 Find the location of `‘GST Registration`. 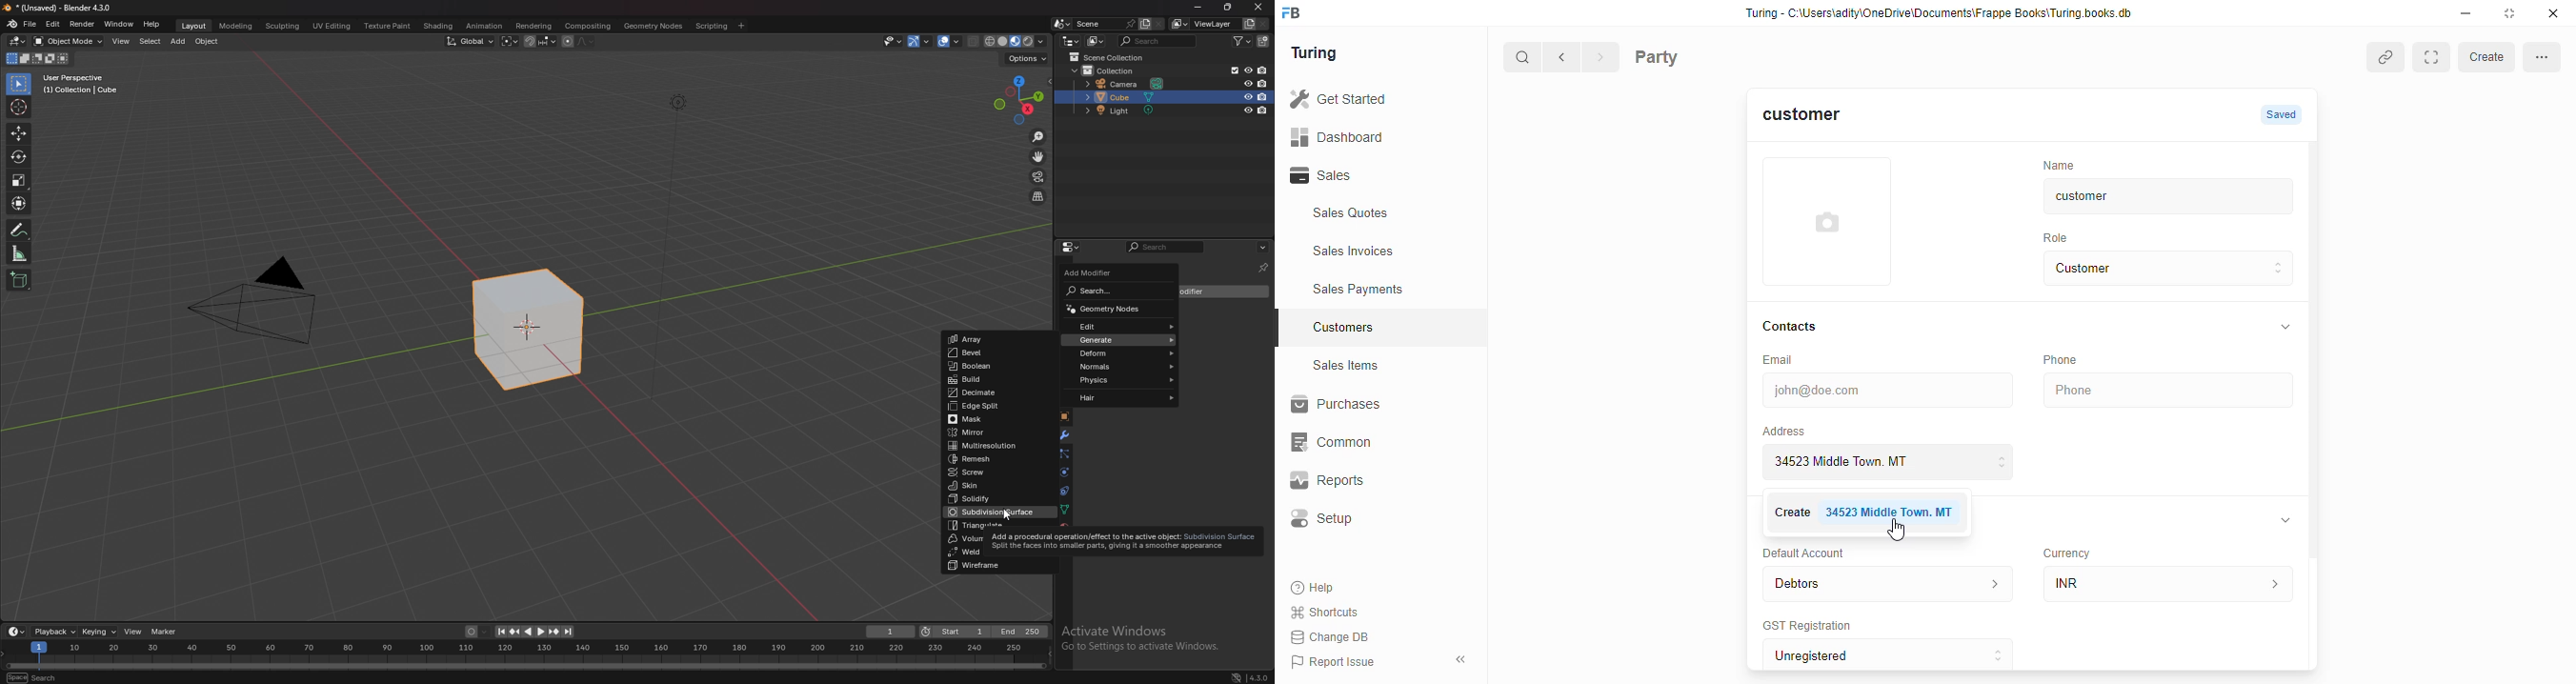

‘GST Registration is located at coordinates (1805, 625).